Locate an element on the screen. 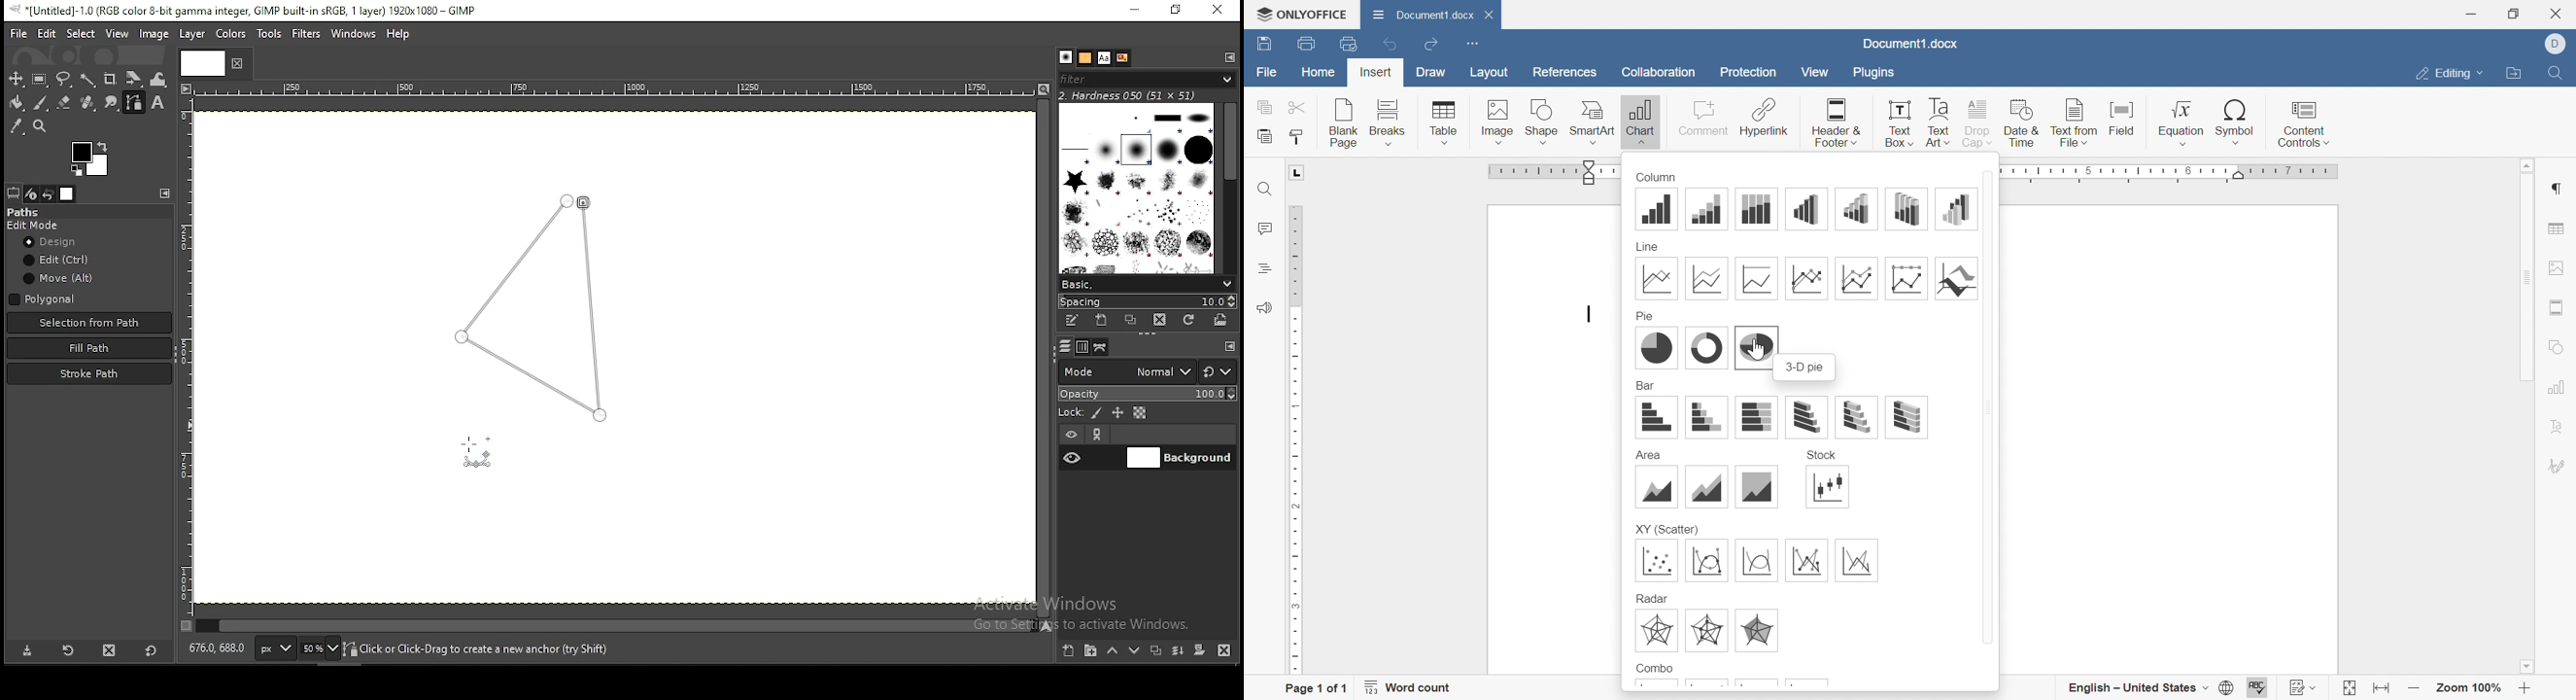  Set document language is located at coordinates (2227, 687).